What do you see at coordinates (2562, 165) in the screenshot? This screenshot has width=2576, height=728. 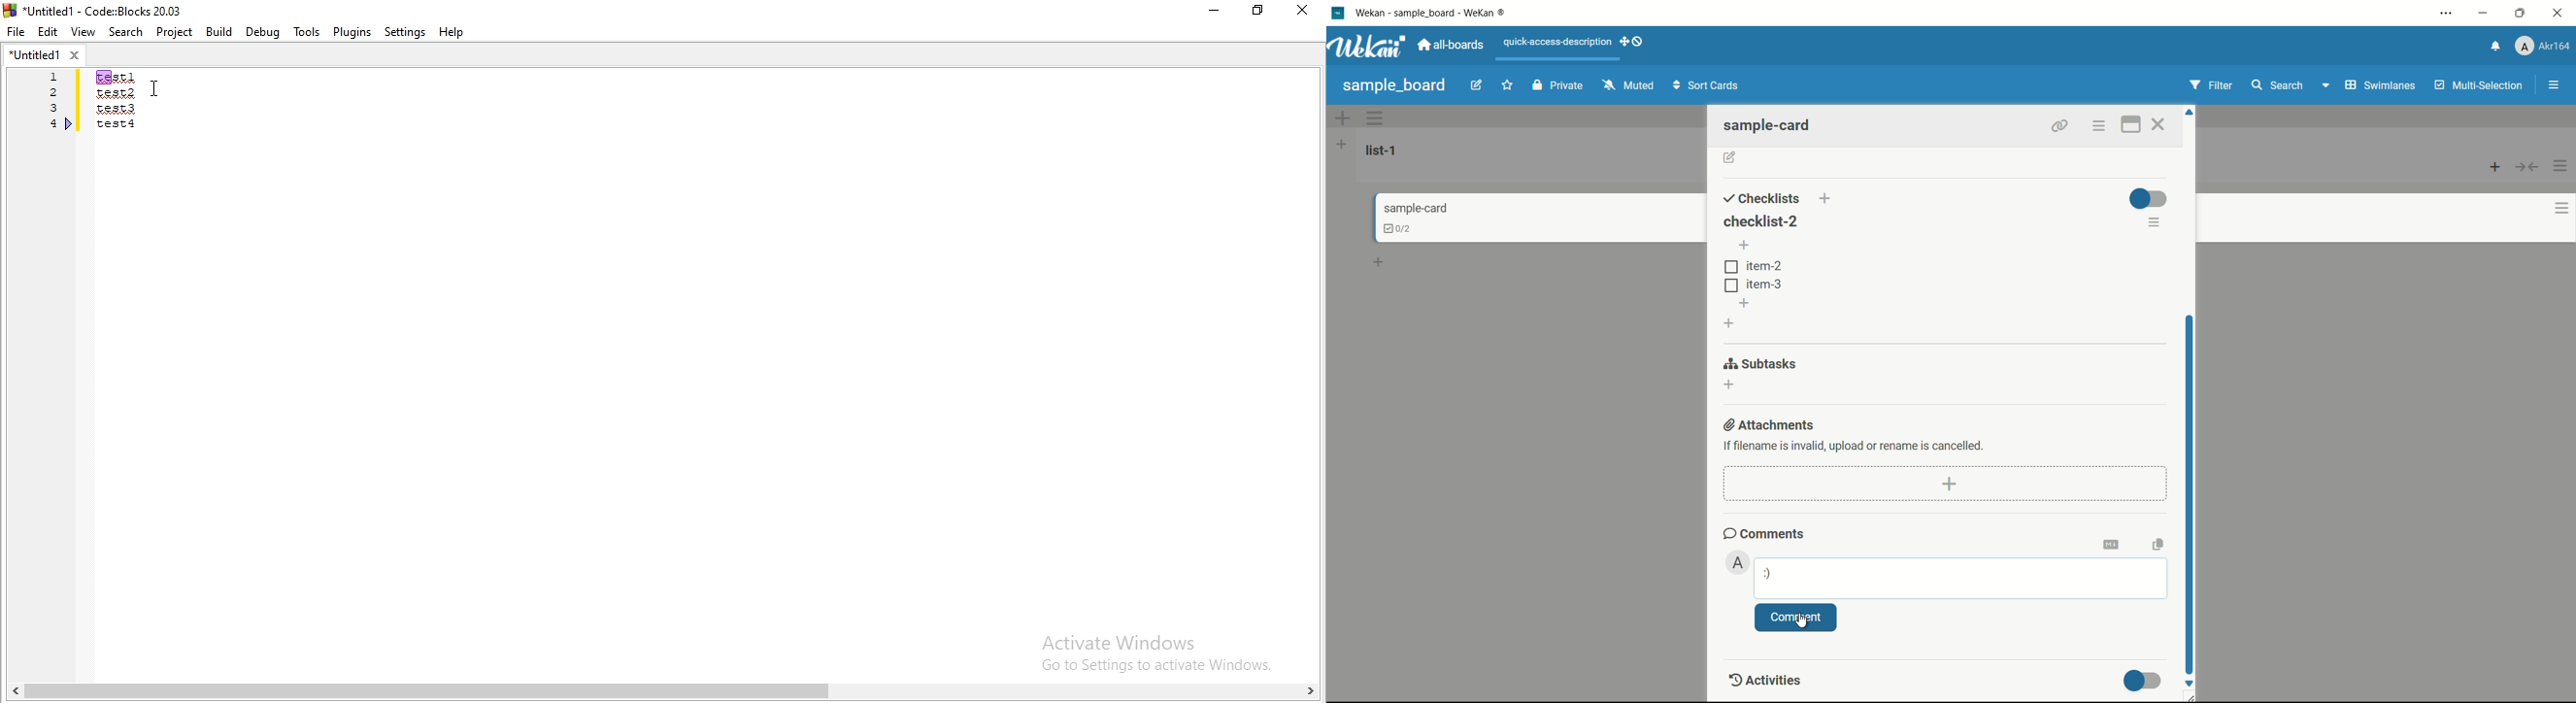 I see `list actions` at bounding box center [2562, 165].